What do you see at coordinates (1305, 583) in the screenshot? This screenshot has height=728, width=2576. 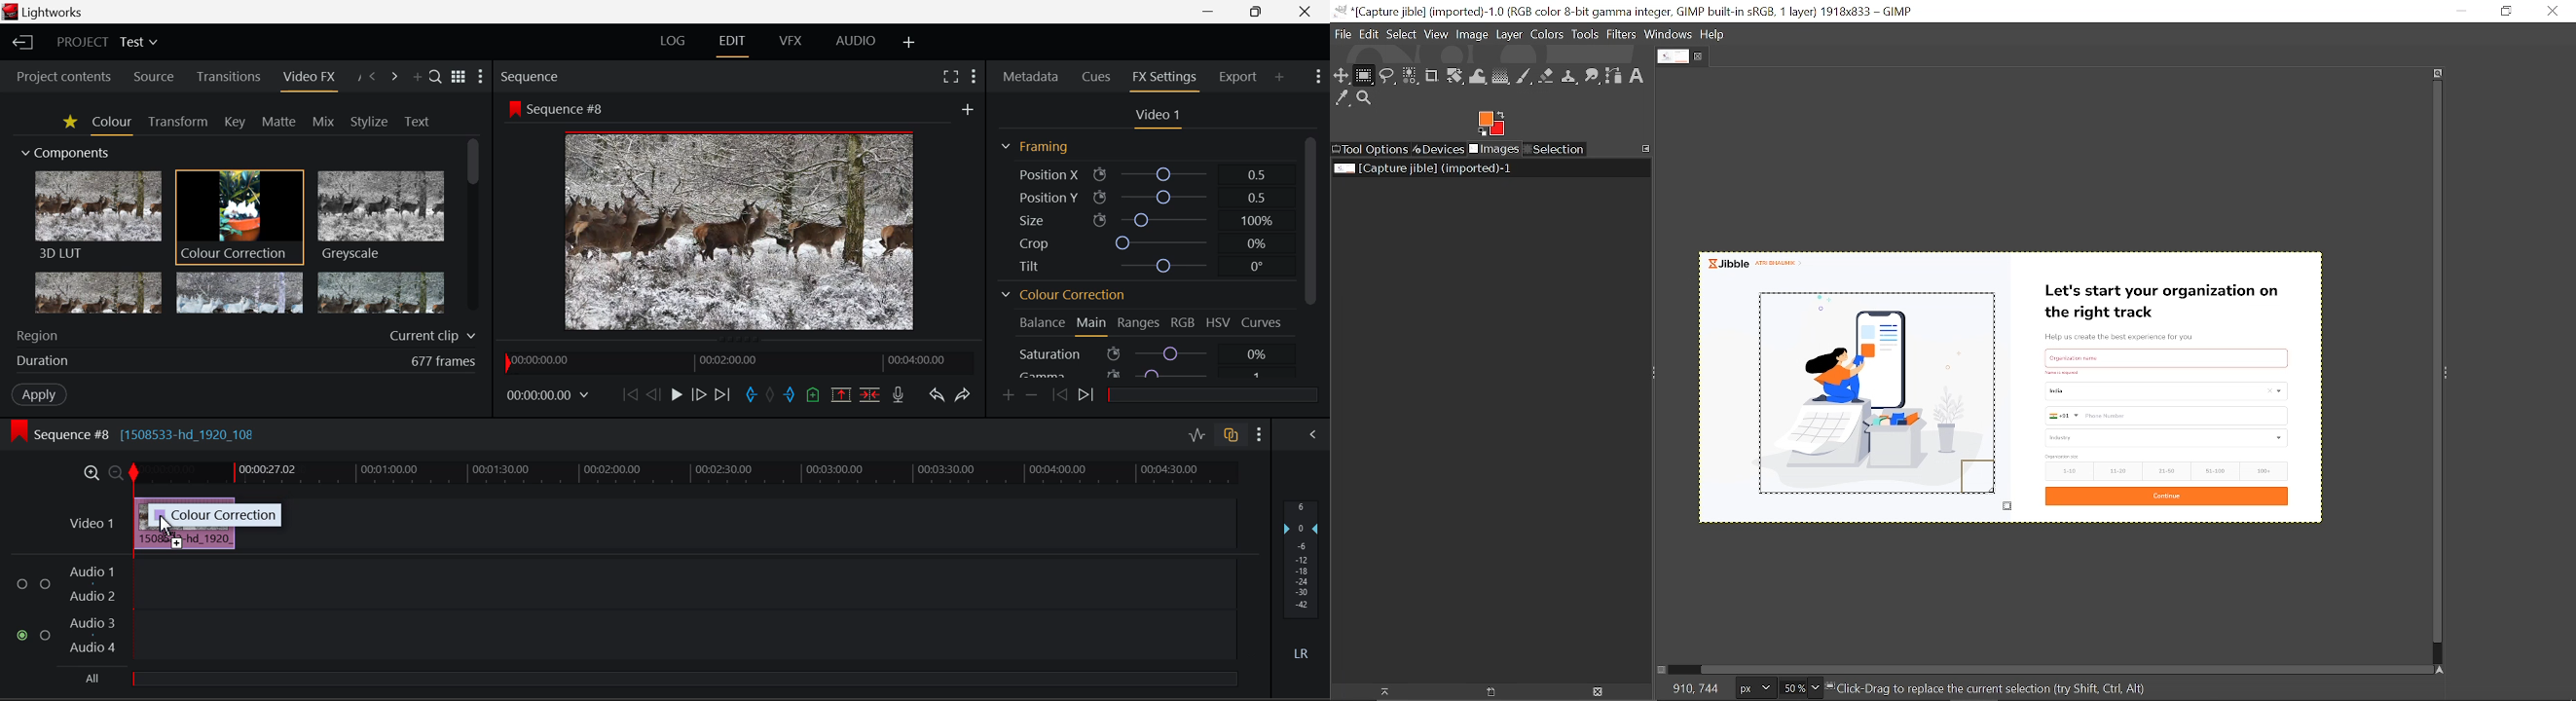 I see `Decibel Level` at bounding box center [1305, 583].